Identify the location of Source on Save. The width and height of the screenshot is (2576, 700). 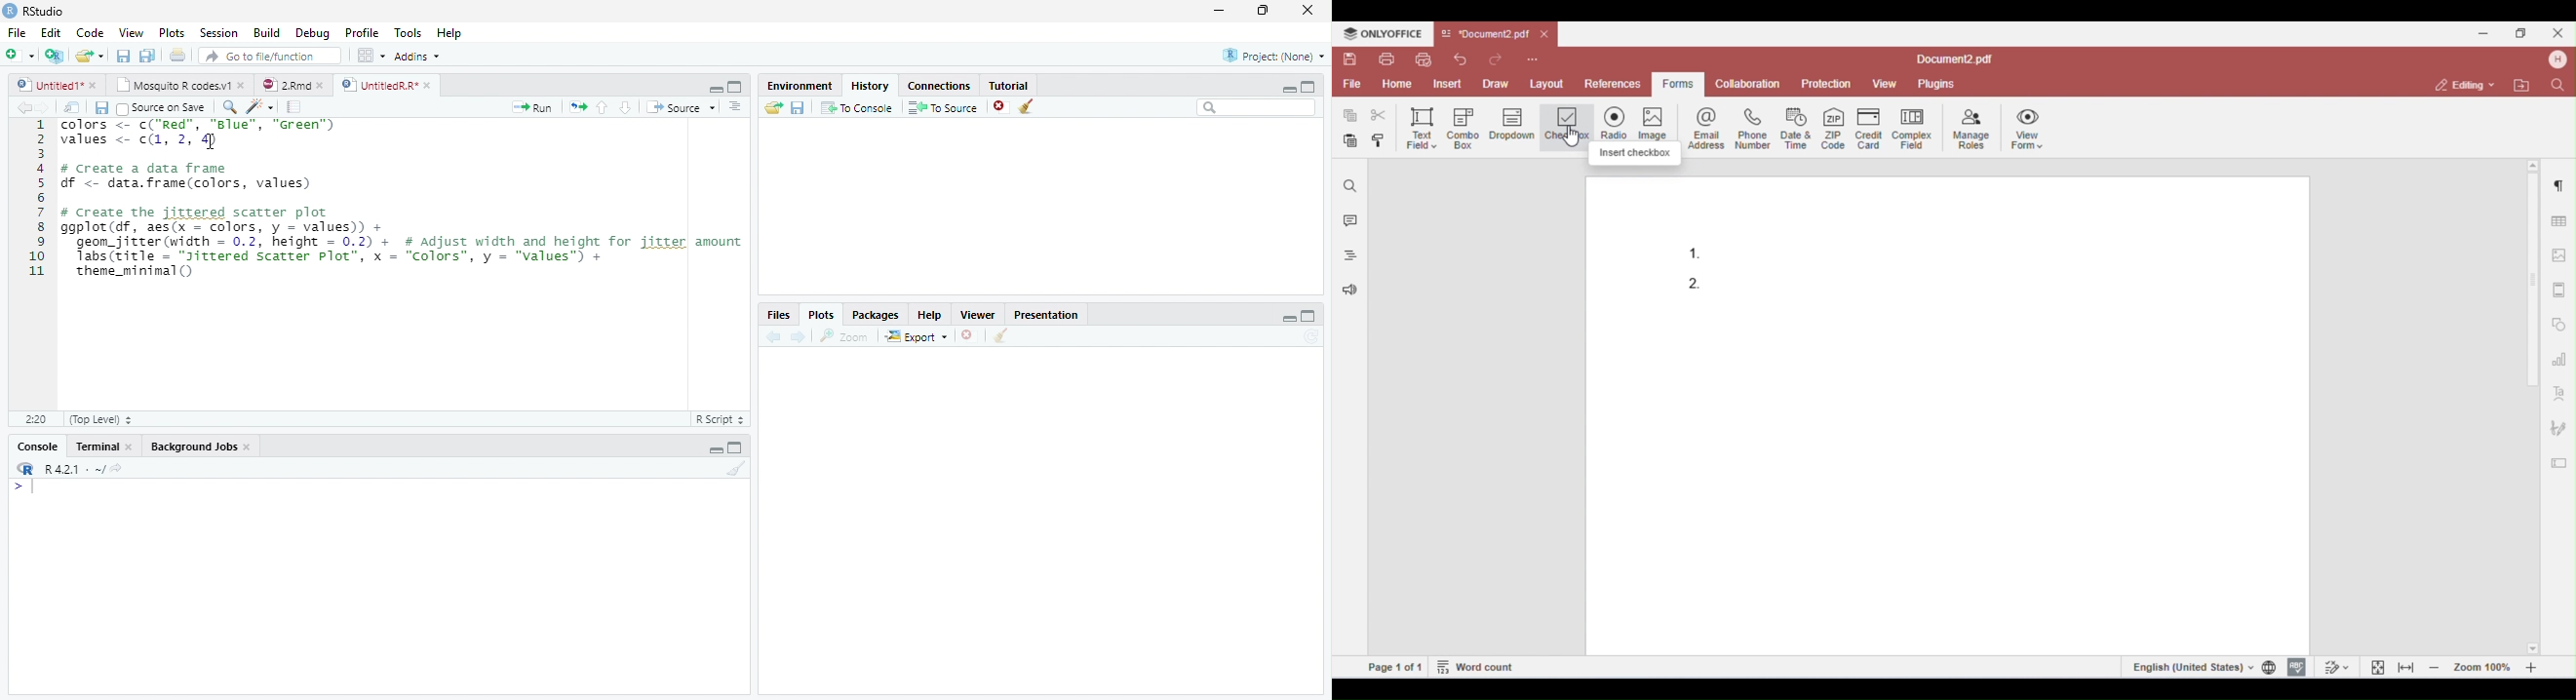
(163, 108).